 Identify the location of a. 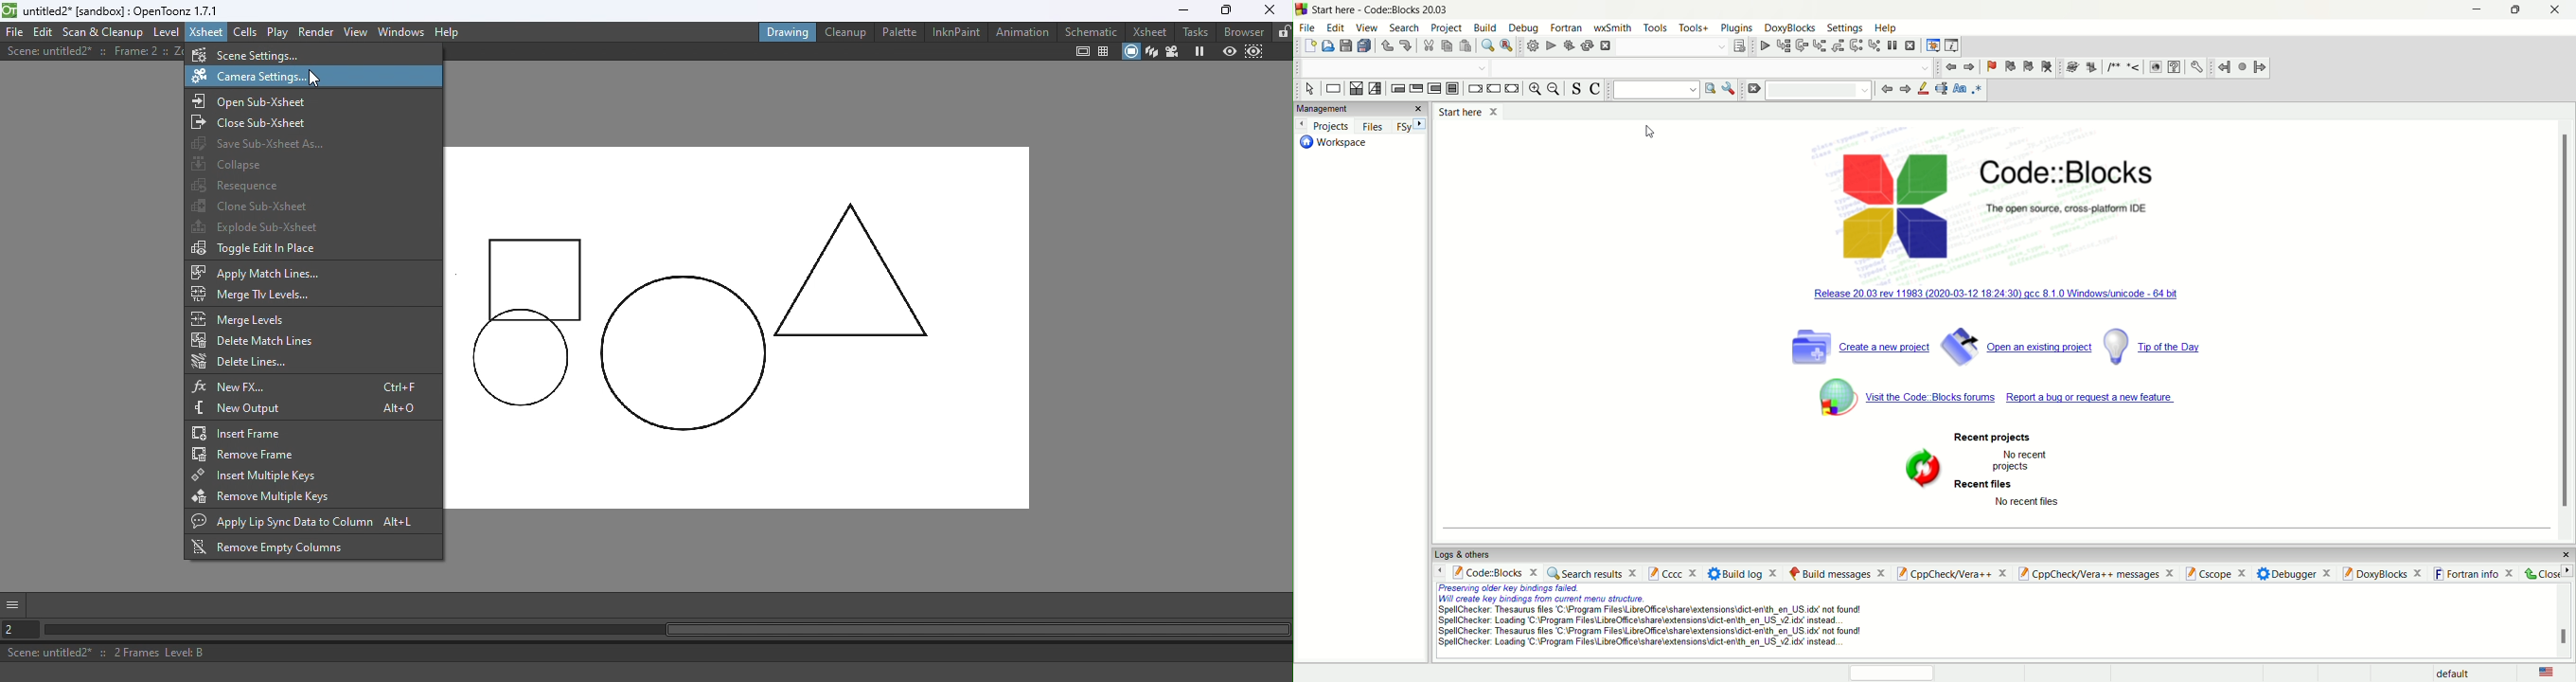
(1605, 46).